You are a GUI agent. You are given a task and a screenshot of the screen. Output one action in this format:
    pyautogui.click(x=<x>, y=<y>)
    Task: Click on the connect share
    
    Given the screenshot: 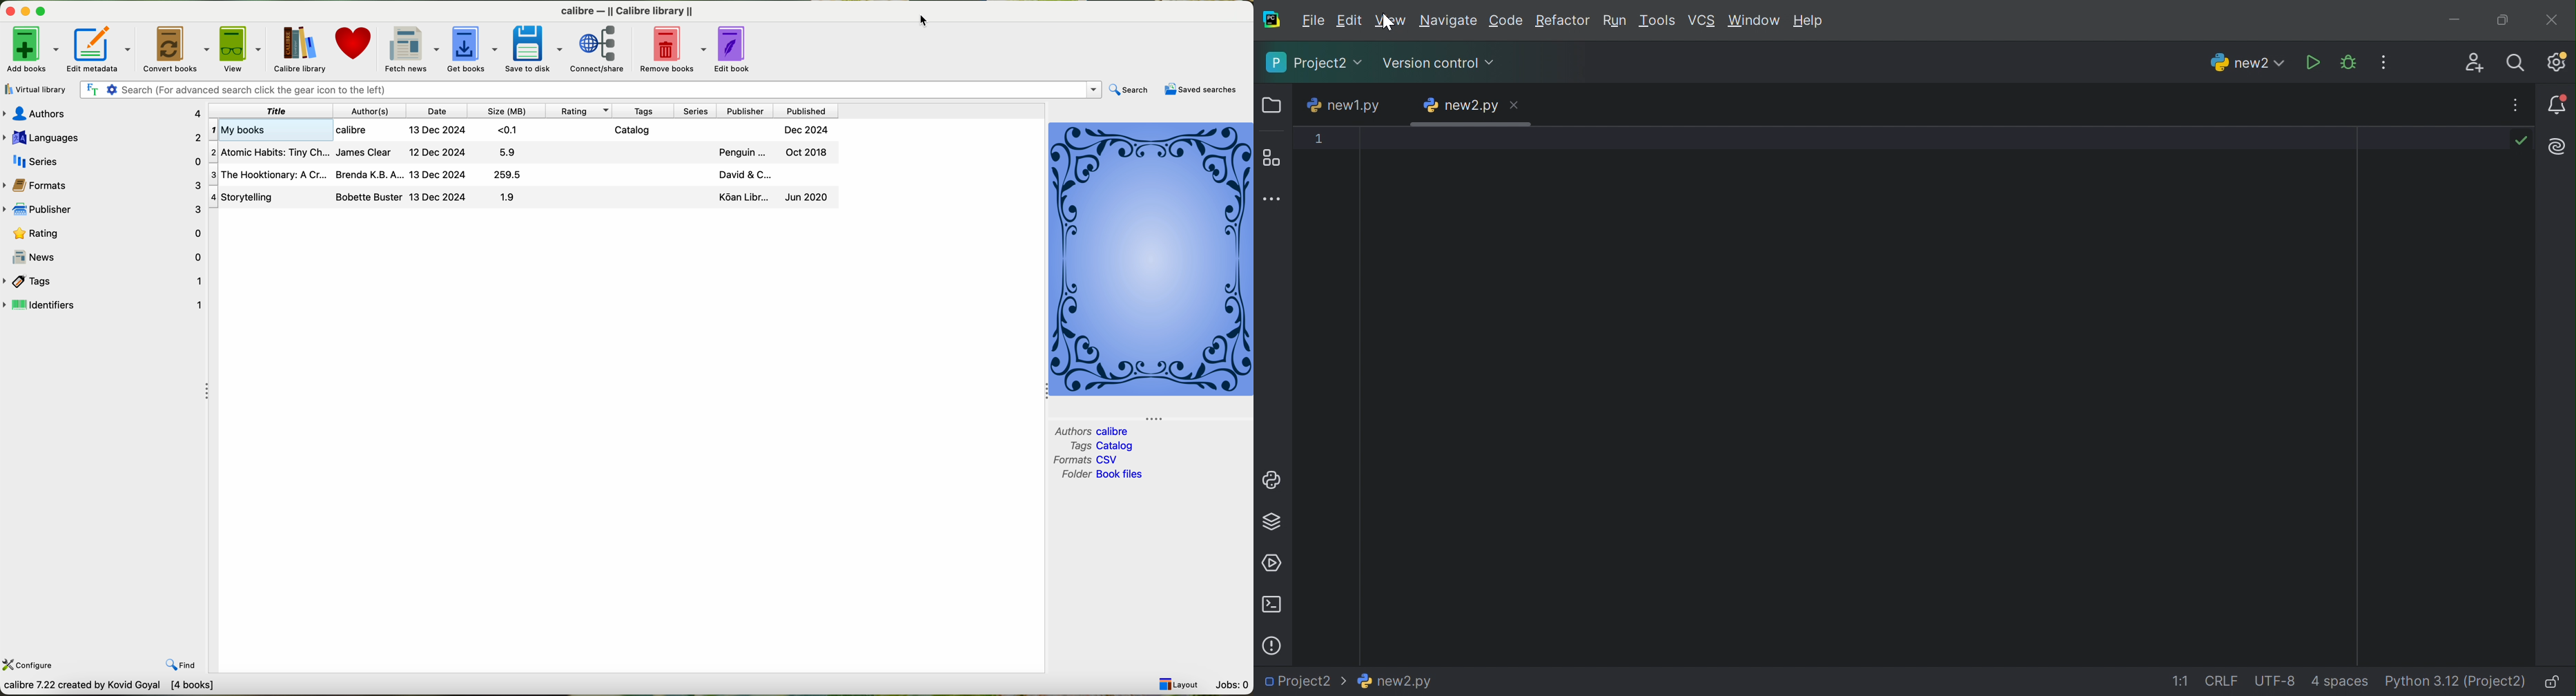 What is the action you would take?
    pyautogui.click(x=603, y=50)
    